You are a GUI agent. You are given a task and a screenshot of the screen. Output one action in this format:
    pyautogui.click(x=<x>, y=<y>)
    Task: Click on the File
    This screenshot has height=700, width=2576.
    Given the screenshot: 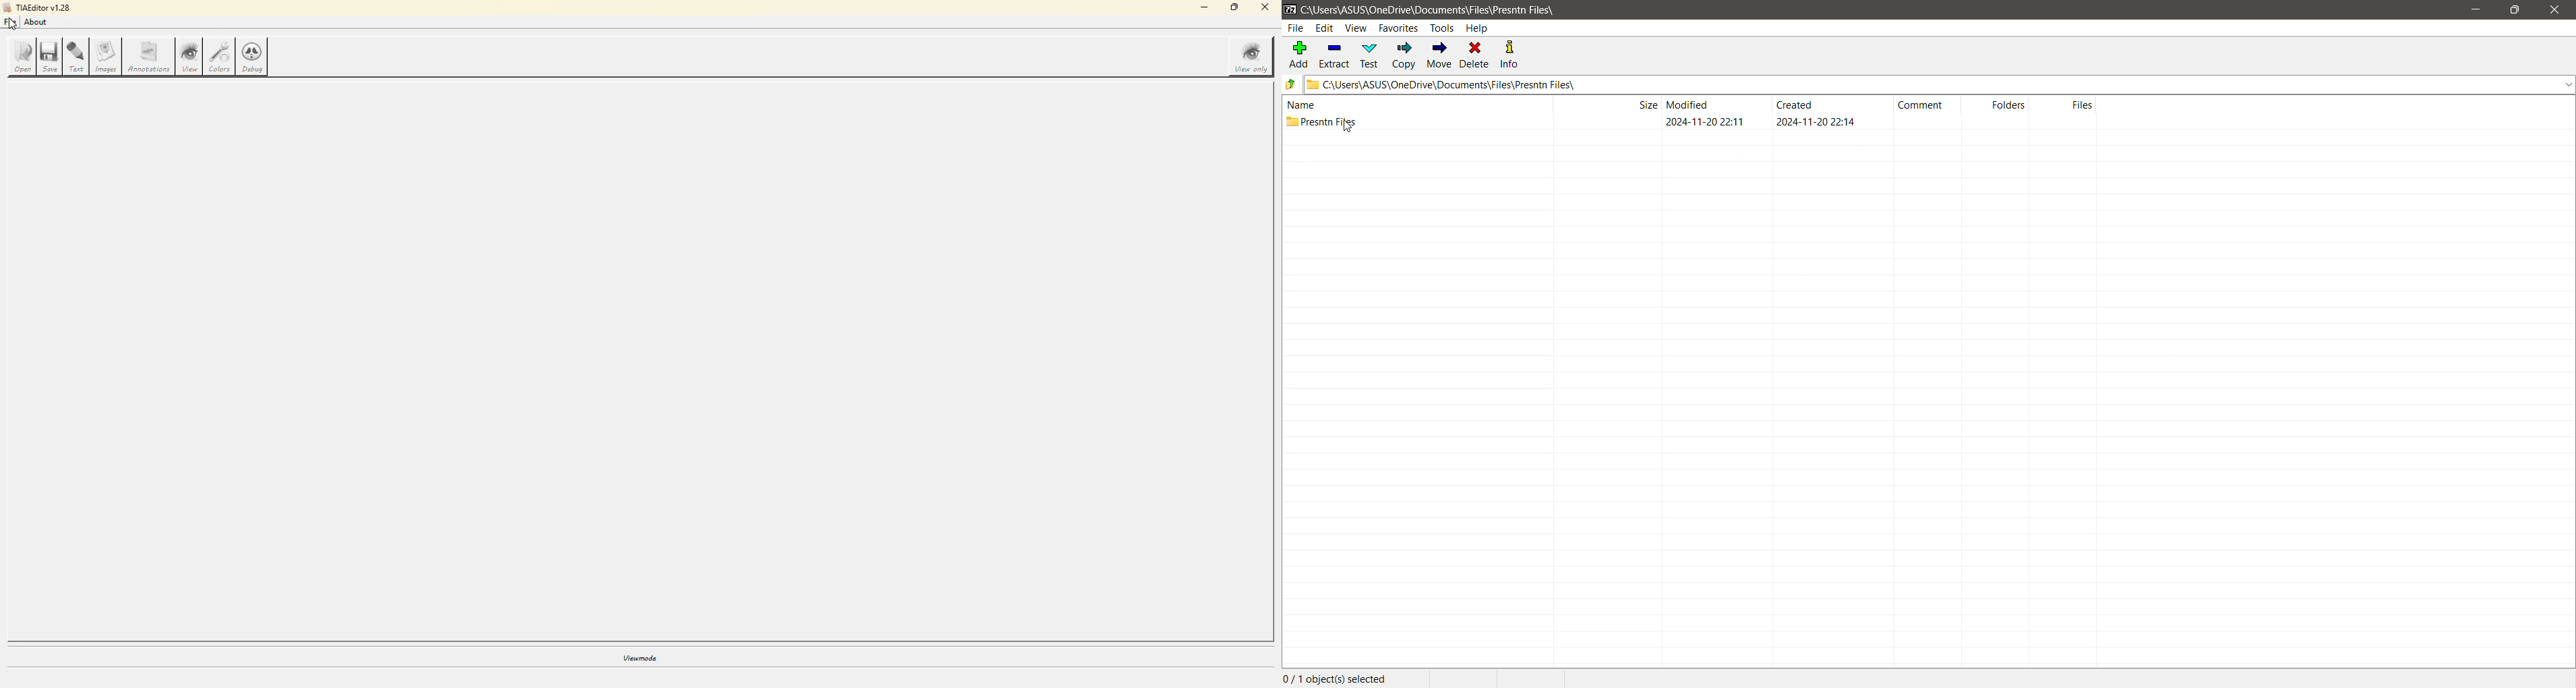 What is the action you would take?
    pyautogui.click(x=1295, y=28)
    